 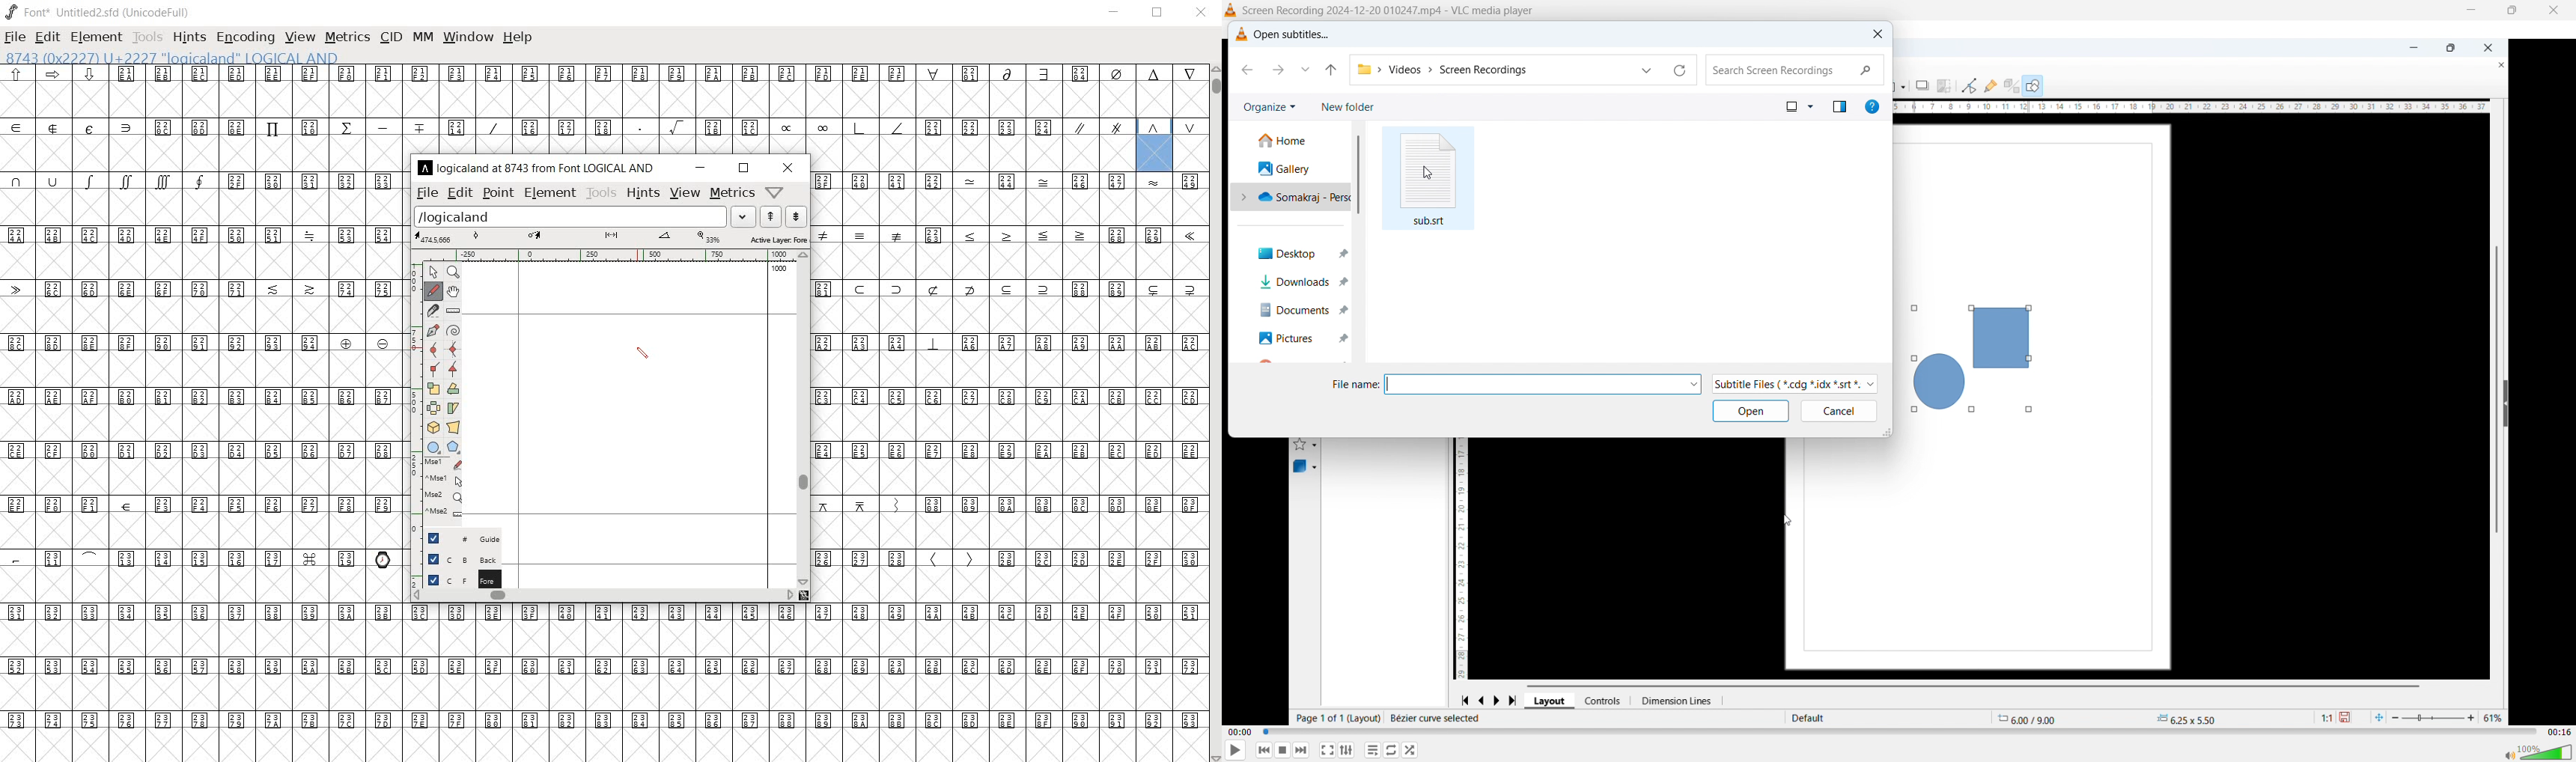 I want to click on first page, so click(x=1464, y=698).